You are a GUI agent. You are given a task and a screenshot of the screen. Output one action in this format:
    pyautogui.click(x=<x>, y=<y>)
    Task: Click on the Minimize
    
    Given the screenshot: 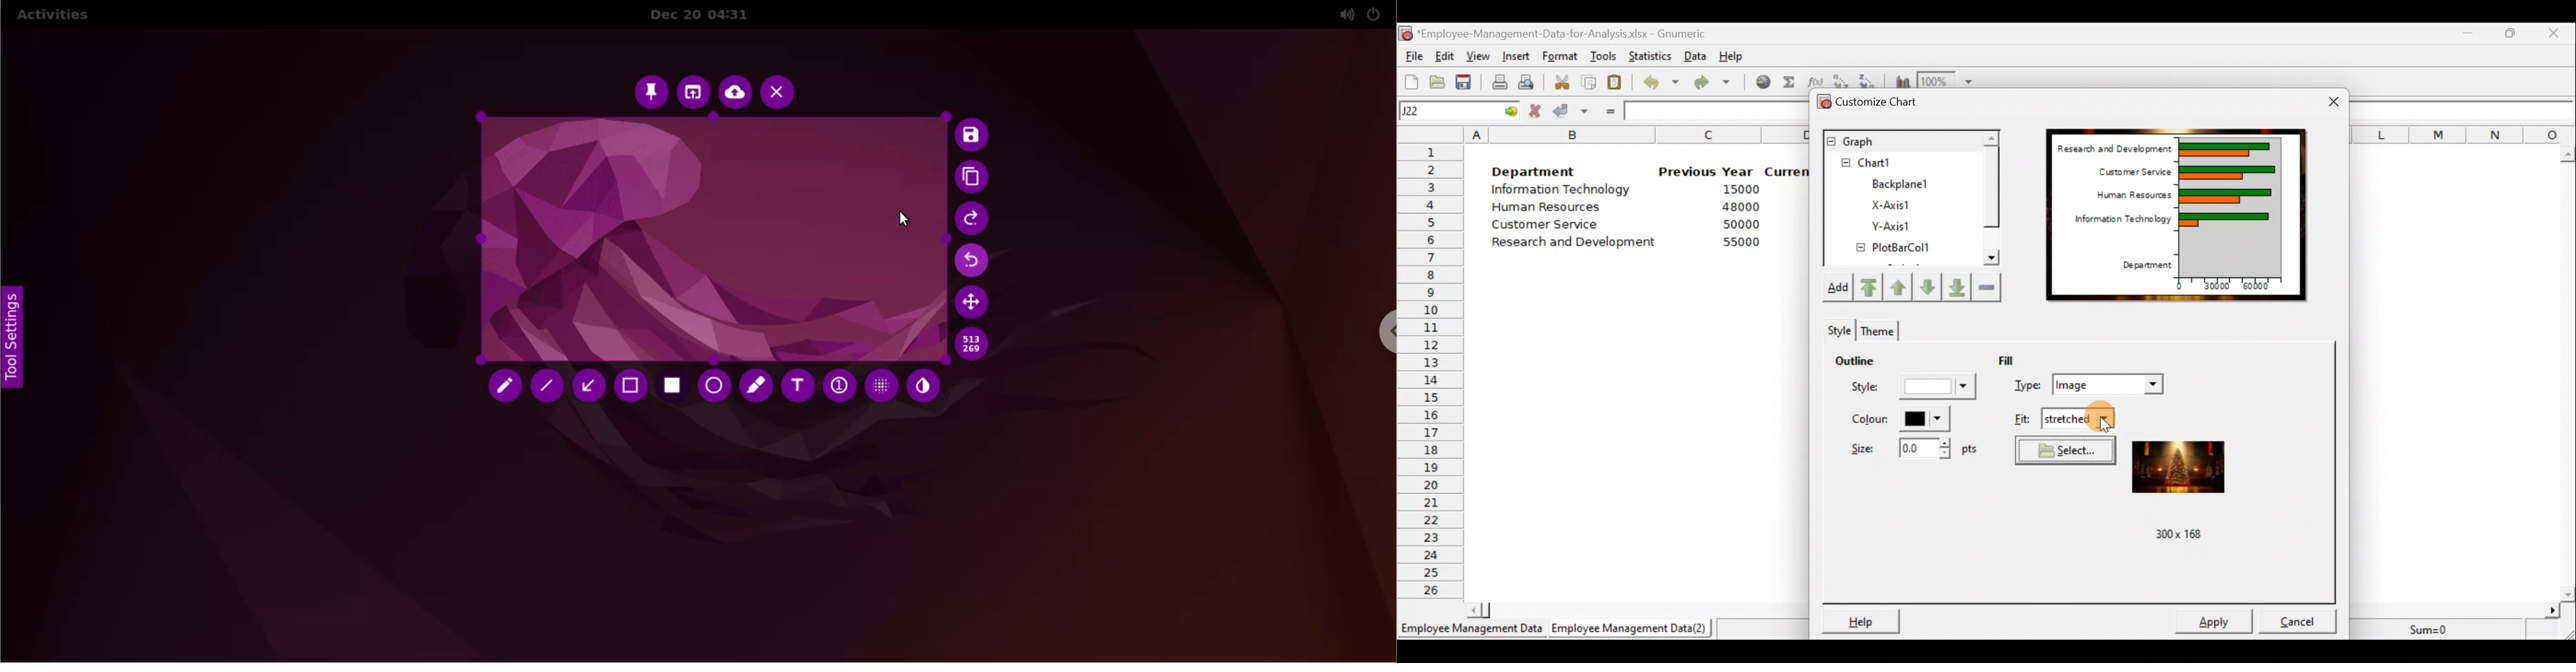 What is the action you would take?
    pyautogui.click(x=2468, y=33)
    